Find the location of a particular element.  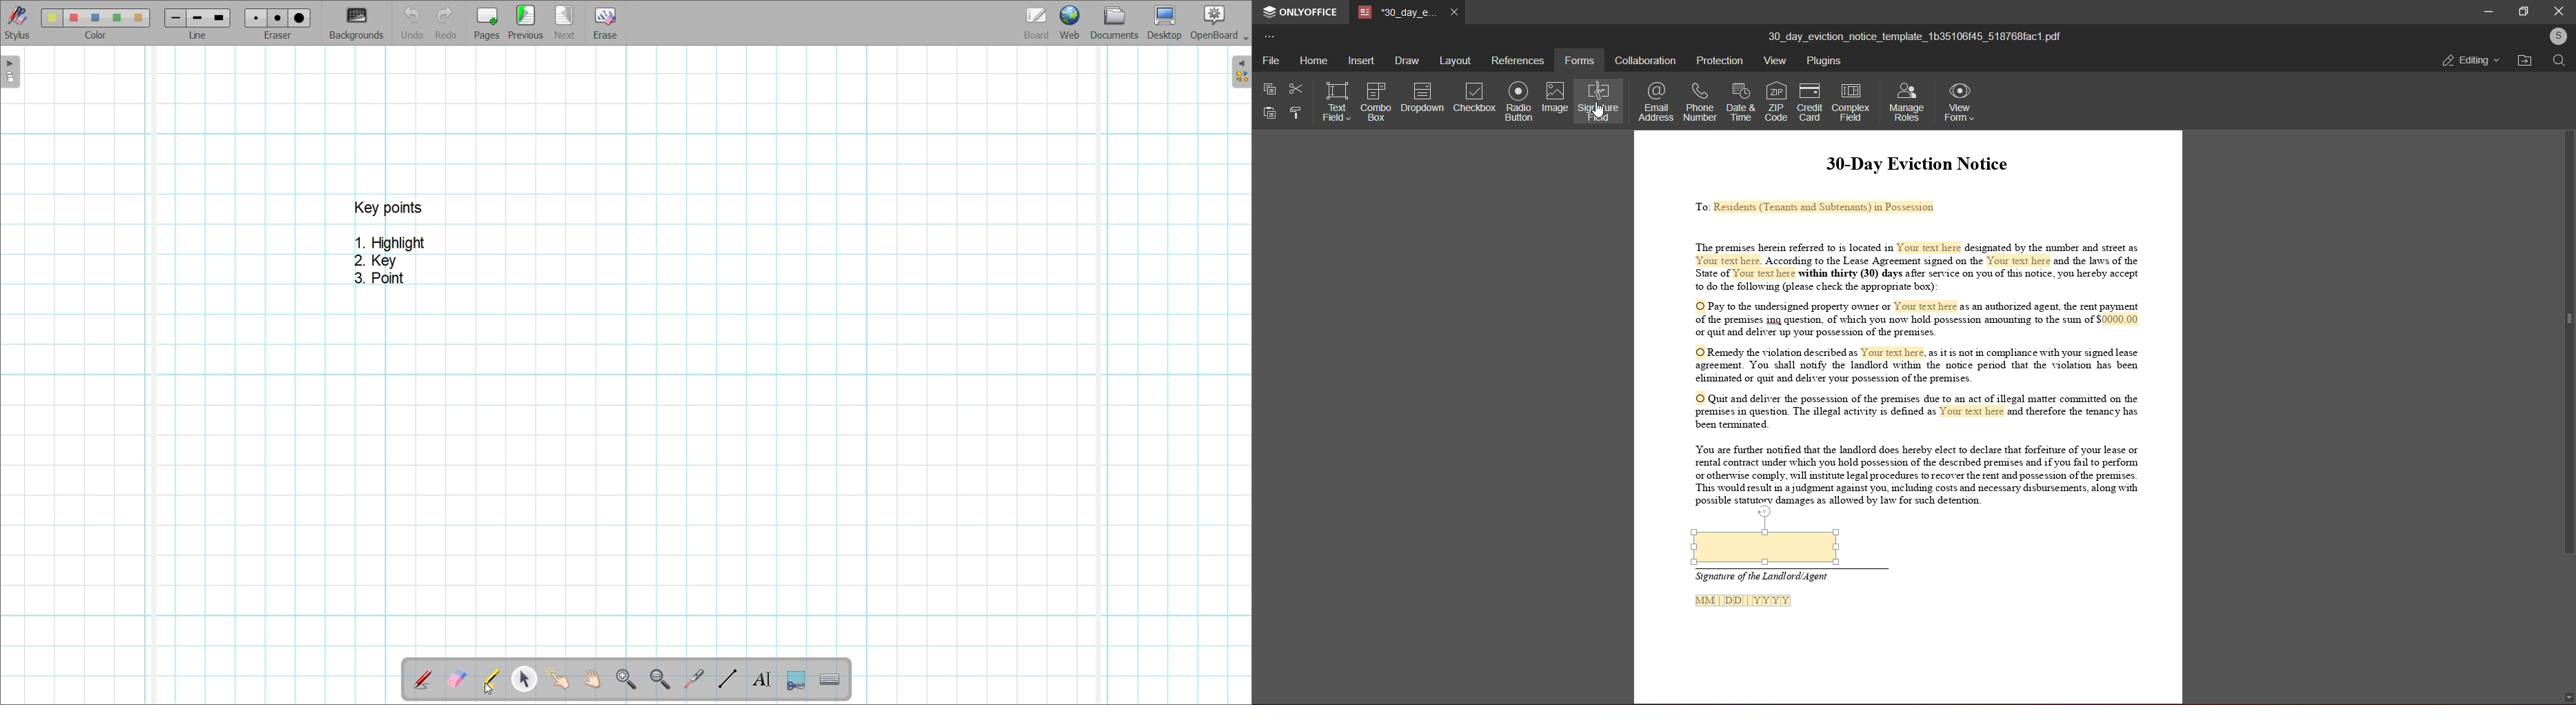

Signature and date fields is located at coordinates (1775, 594).